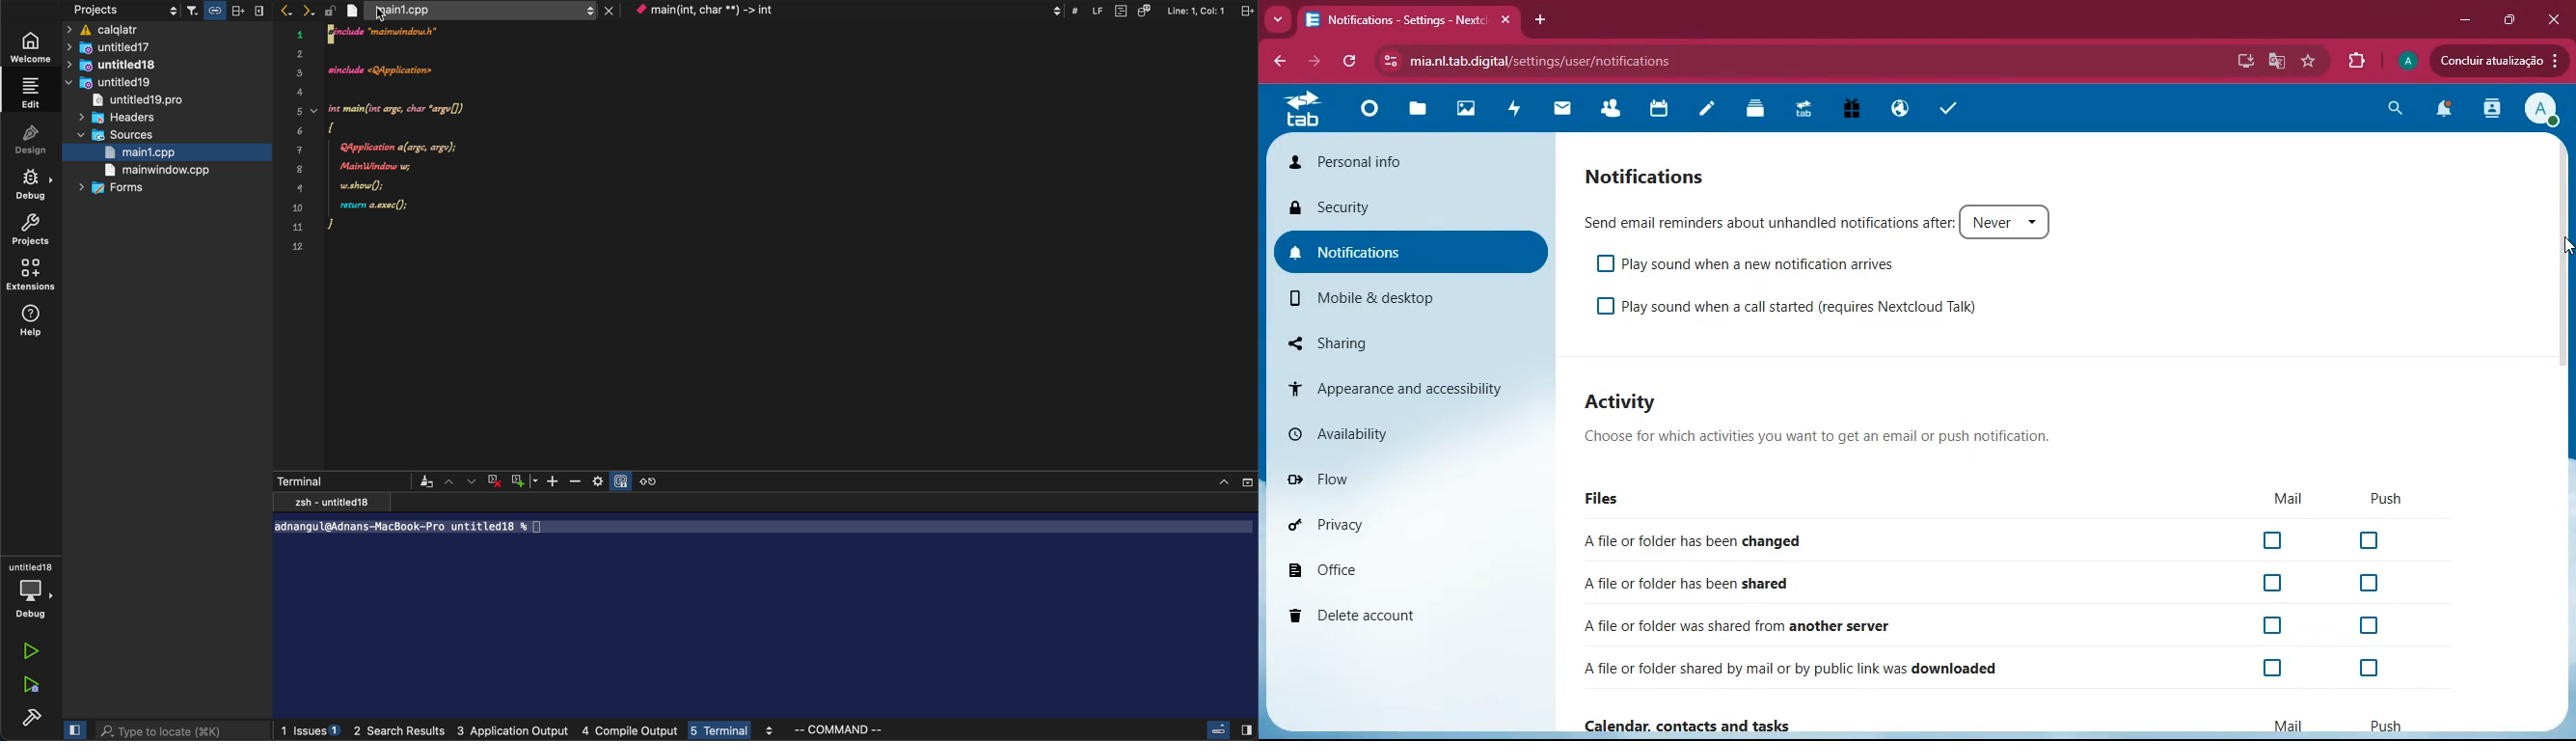  What do you see at coordinates (2444, 112) in the screenshot?
I see `notifications` at bounding box center [2444, 112].